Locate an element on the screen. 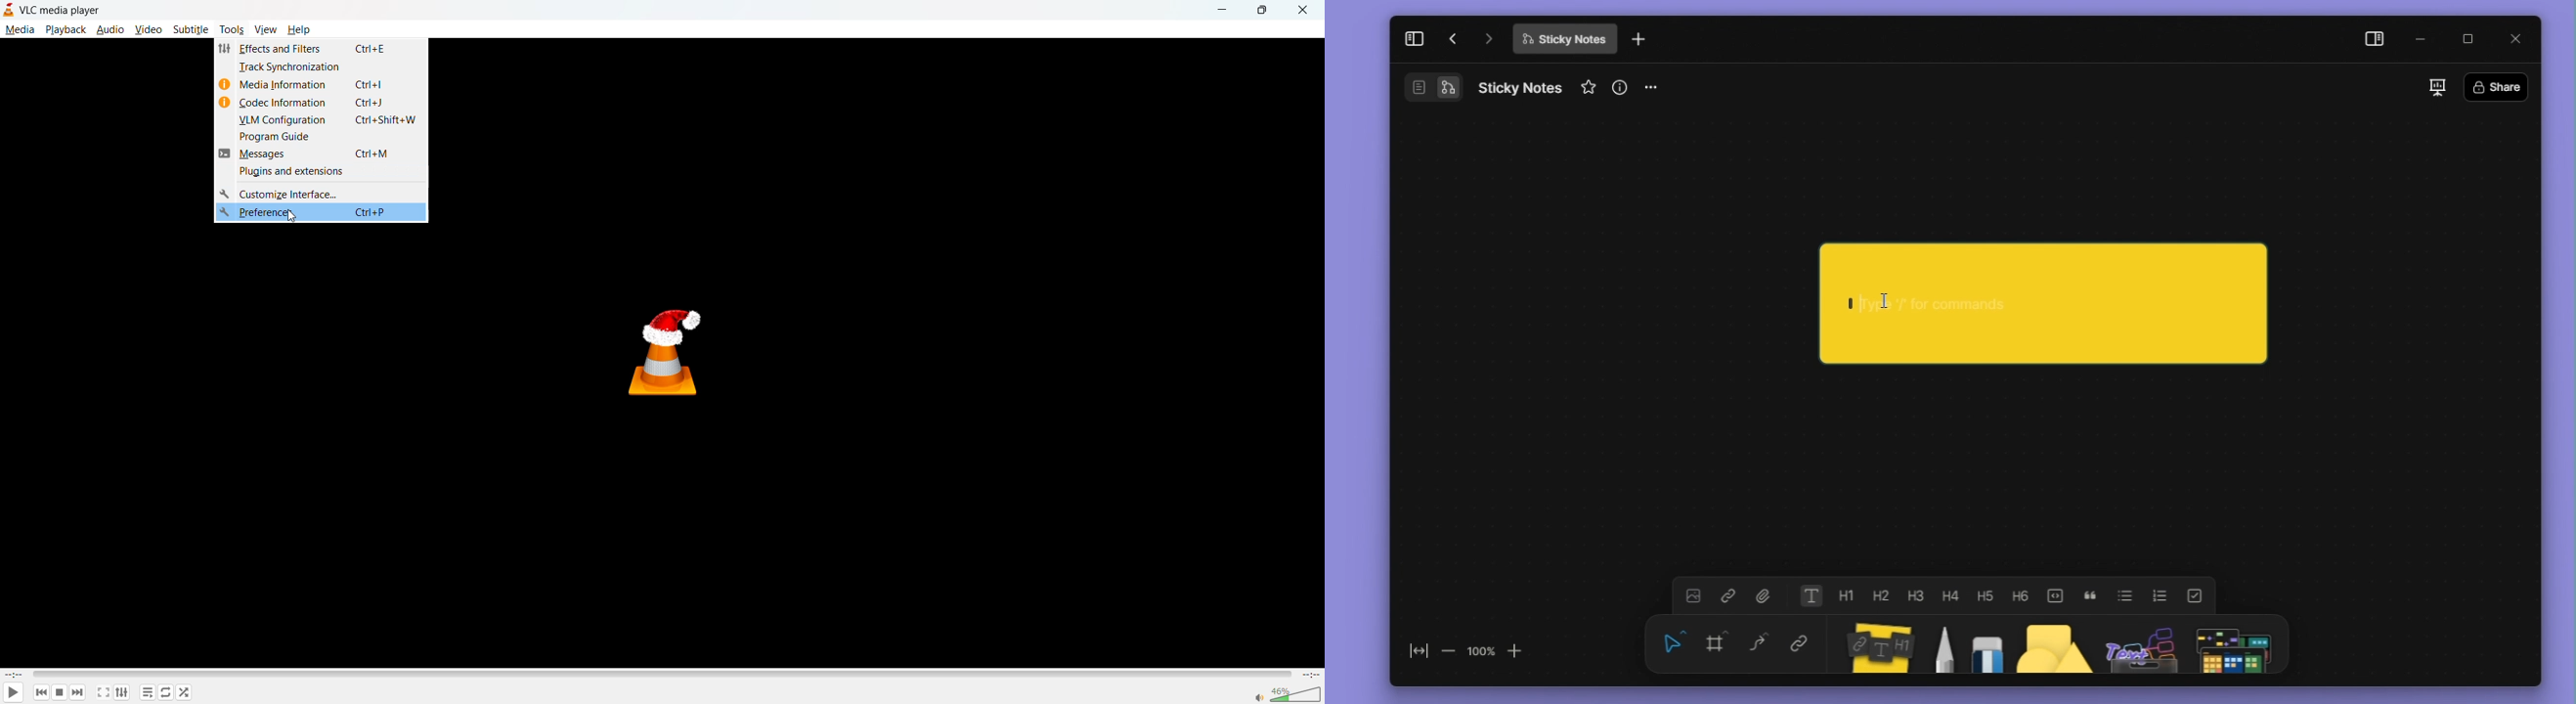 The height and width of the screenshot is (728, 2576). numbered list is located at coordinates (2161, 595).